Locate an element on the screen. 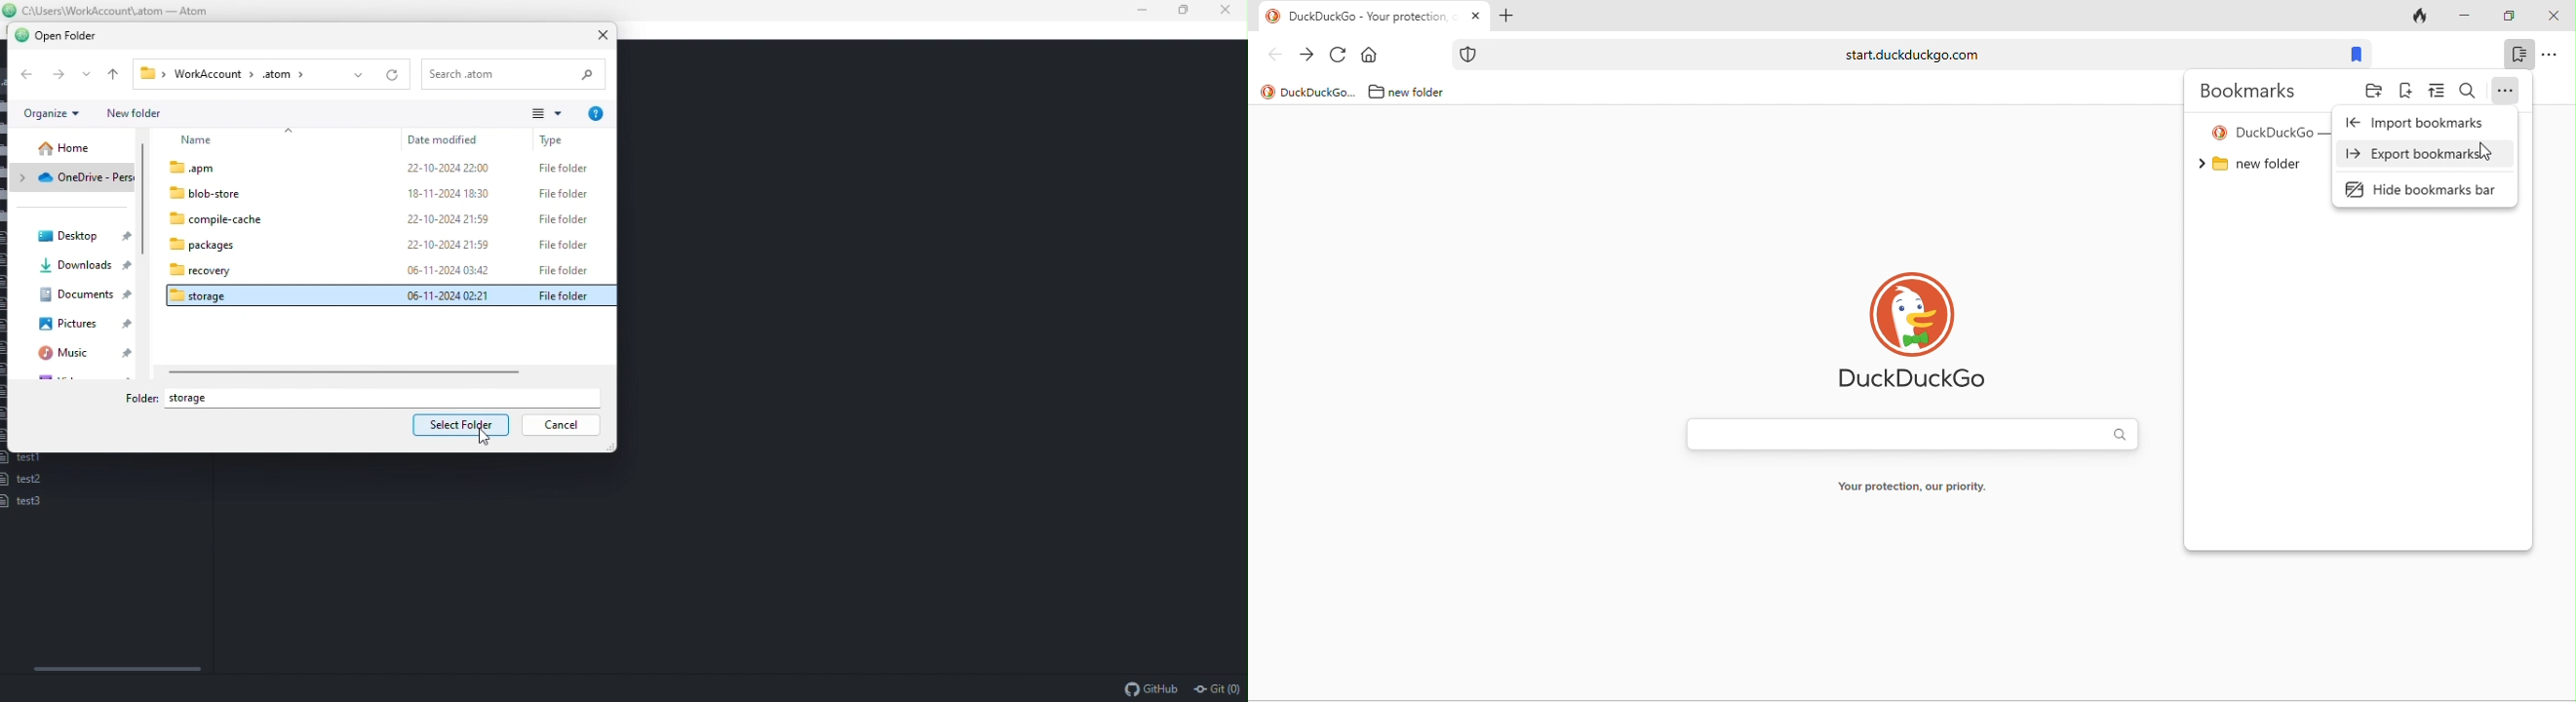  Type is located at coordinates (571, 139).